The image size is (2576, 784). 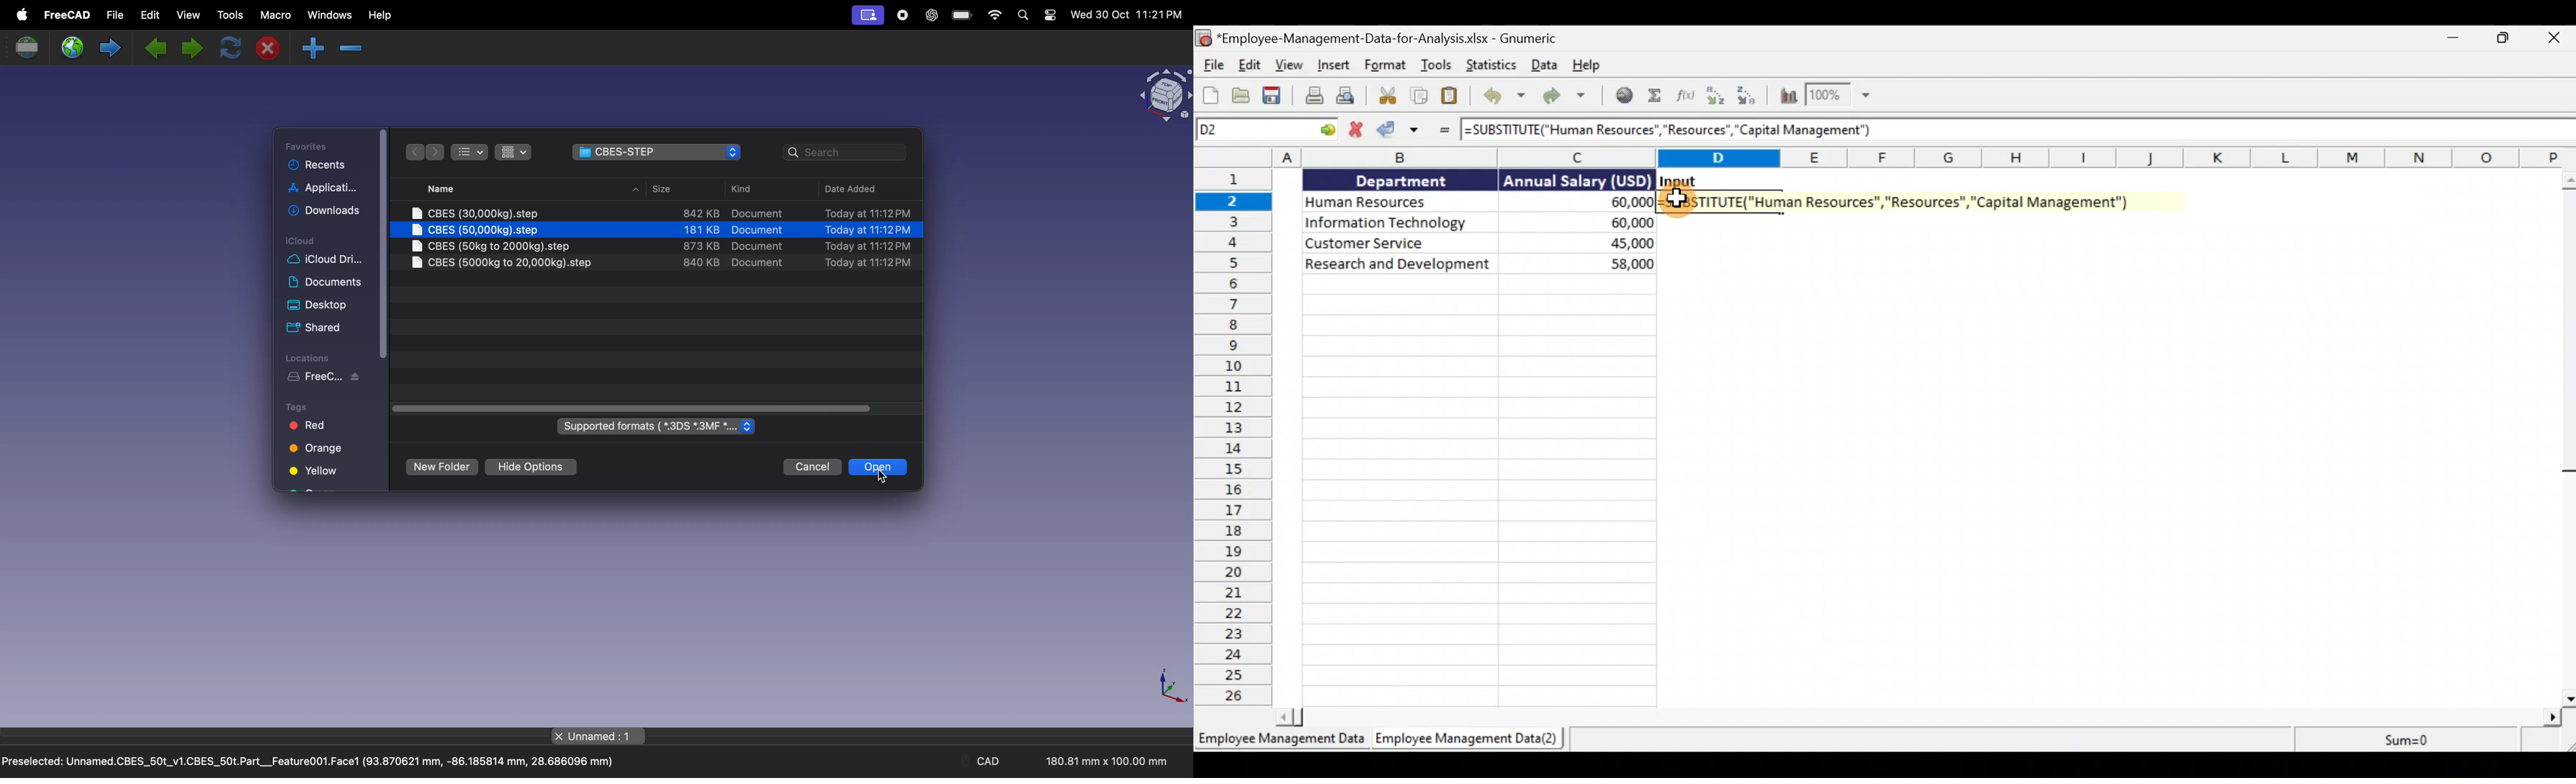 What do you see at coordinates (1590, 66) in the screenshot?
I see `Help` at bounding box center [1590, 66].